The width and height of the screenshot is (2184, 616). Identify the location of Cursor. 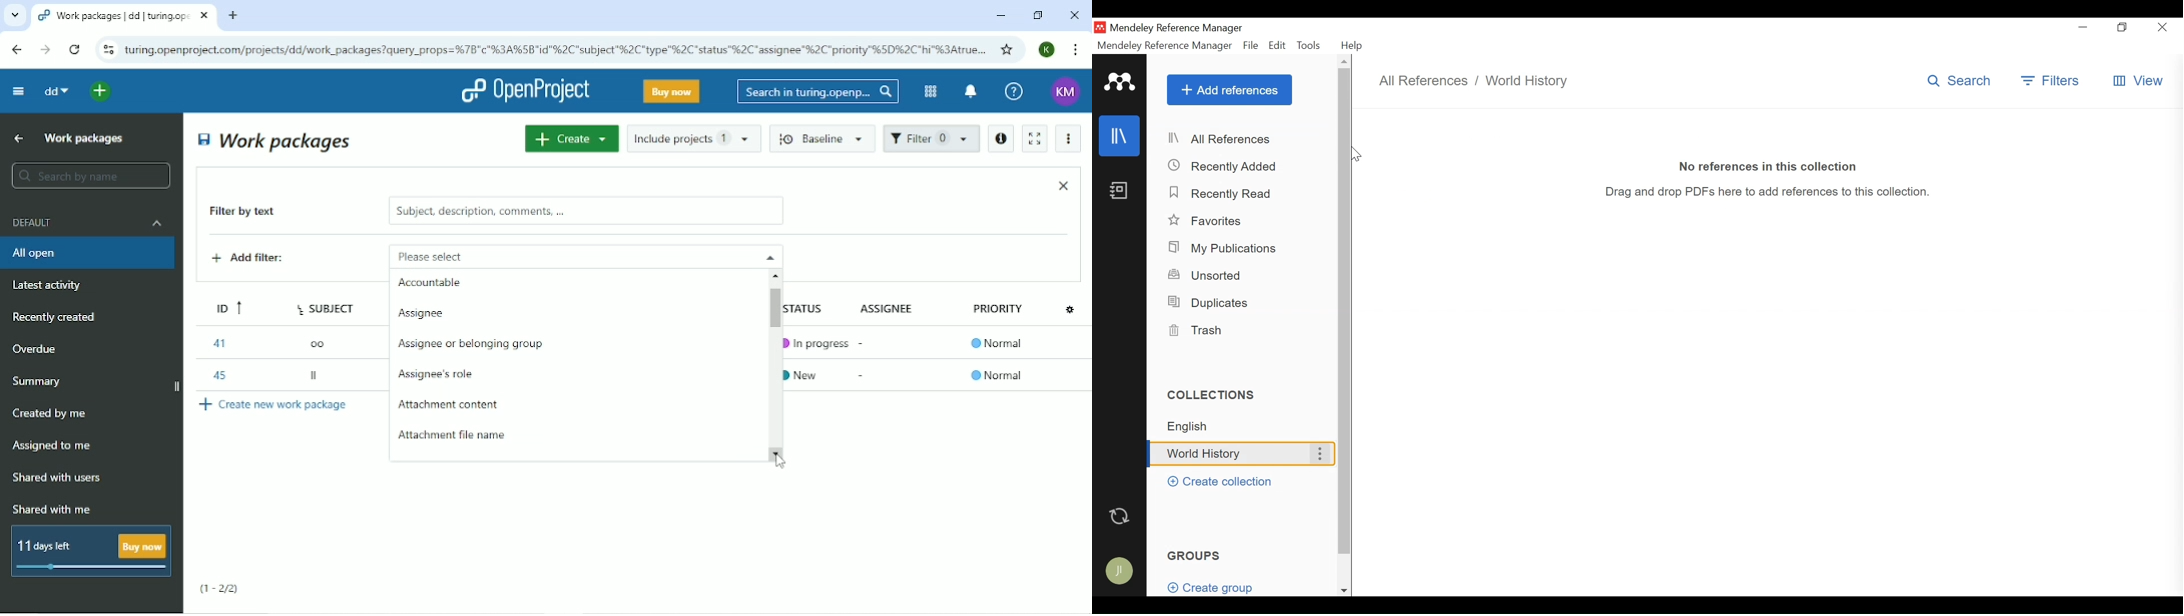
(1356, 155).